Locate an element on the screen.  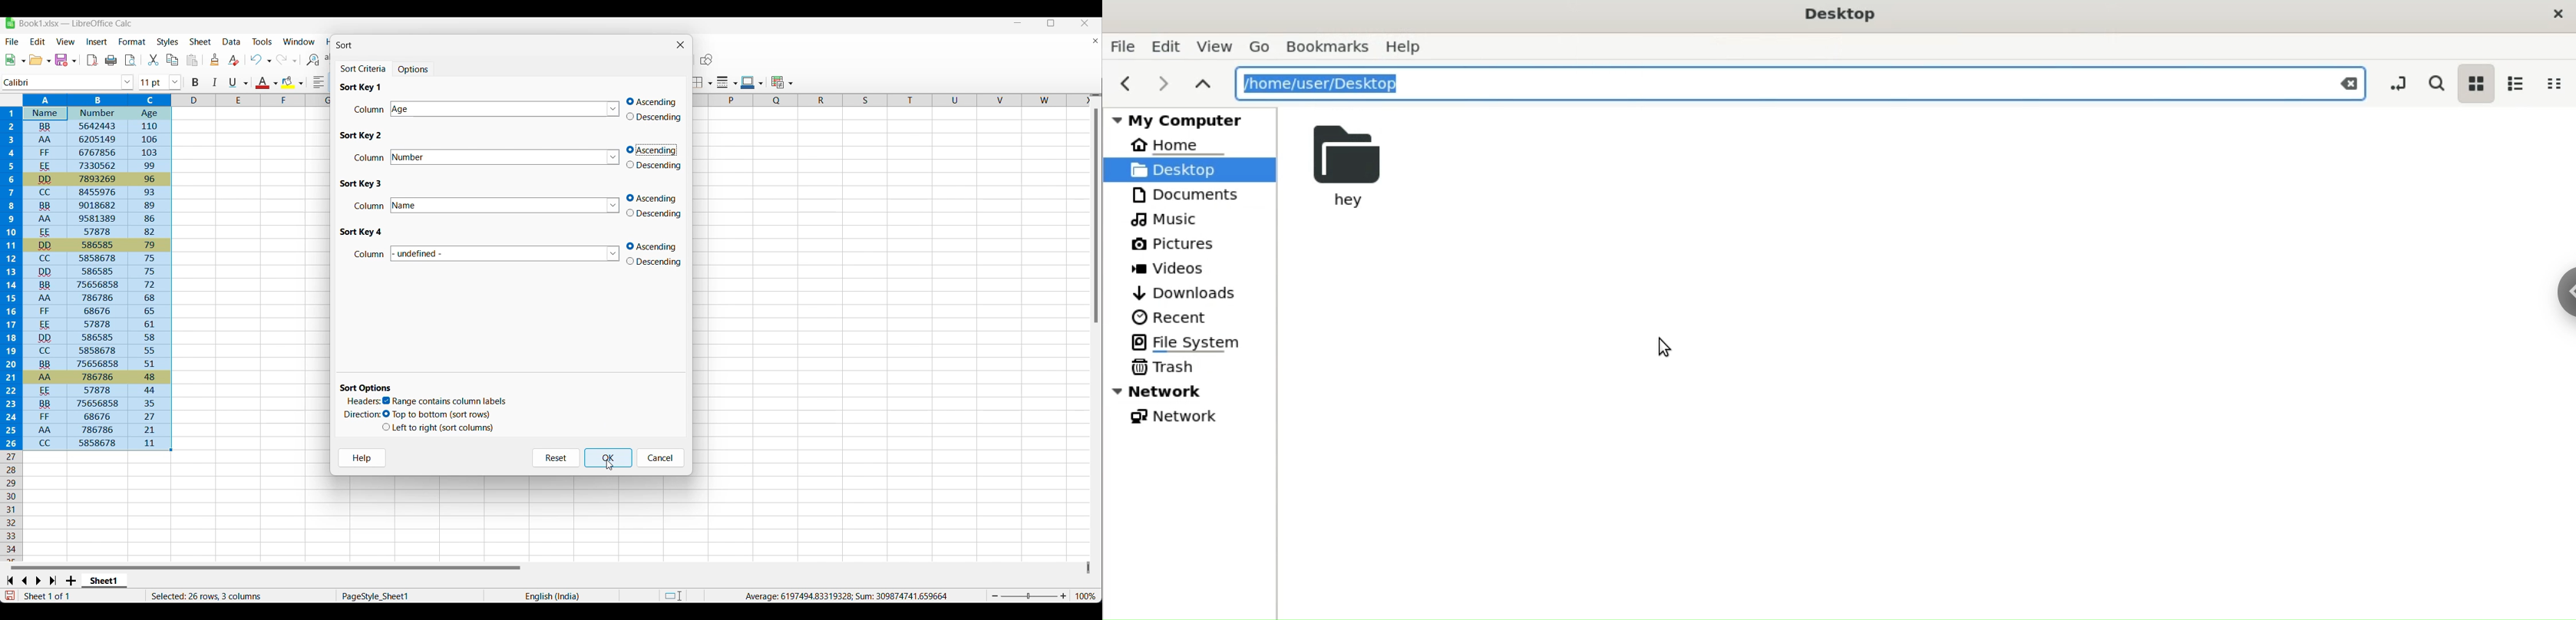
ascending is located at coordinates (654, 150).